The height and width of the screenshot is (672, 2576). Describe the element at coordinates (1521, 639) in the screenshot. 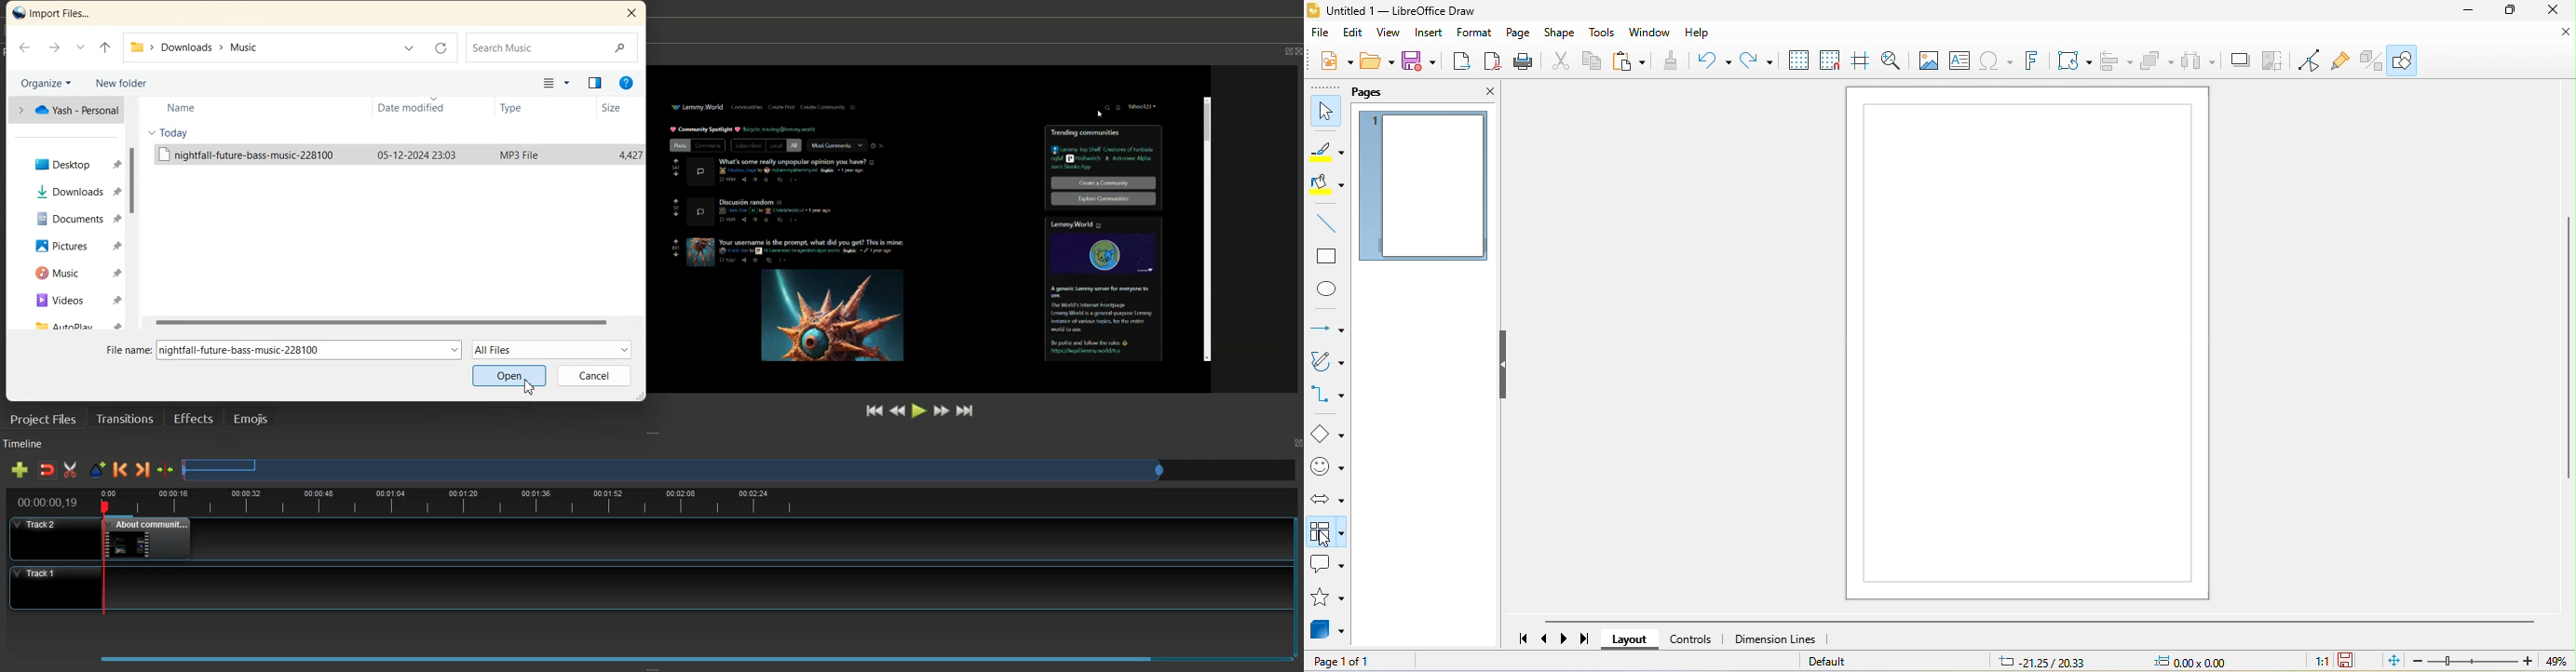

I see `scroll to first page` at that location.